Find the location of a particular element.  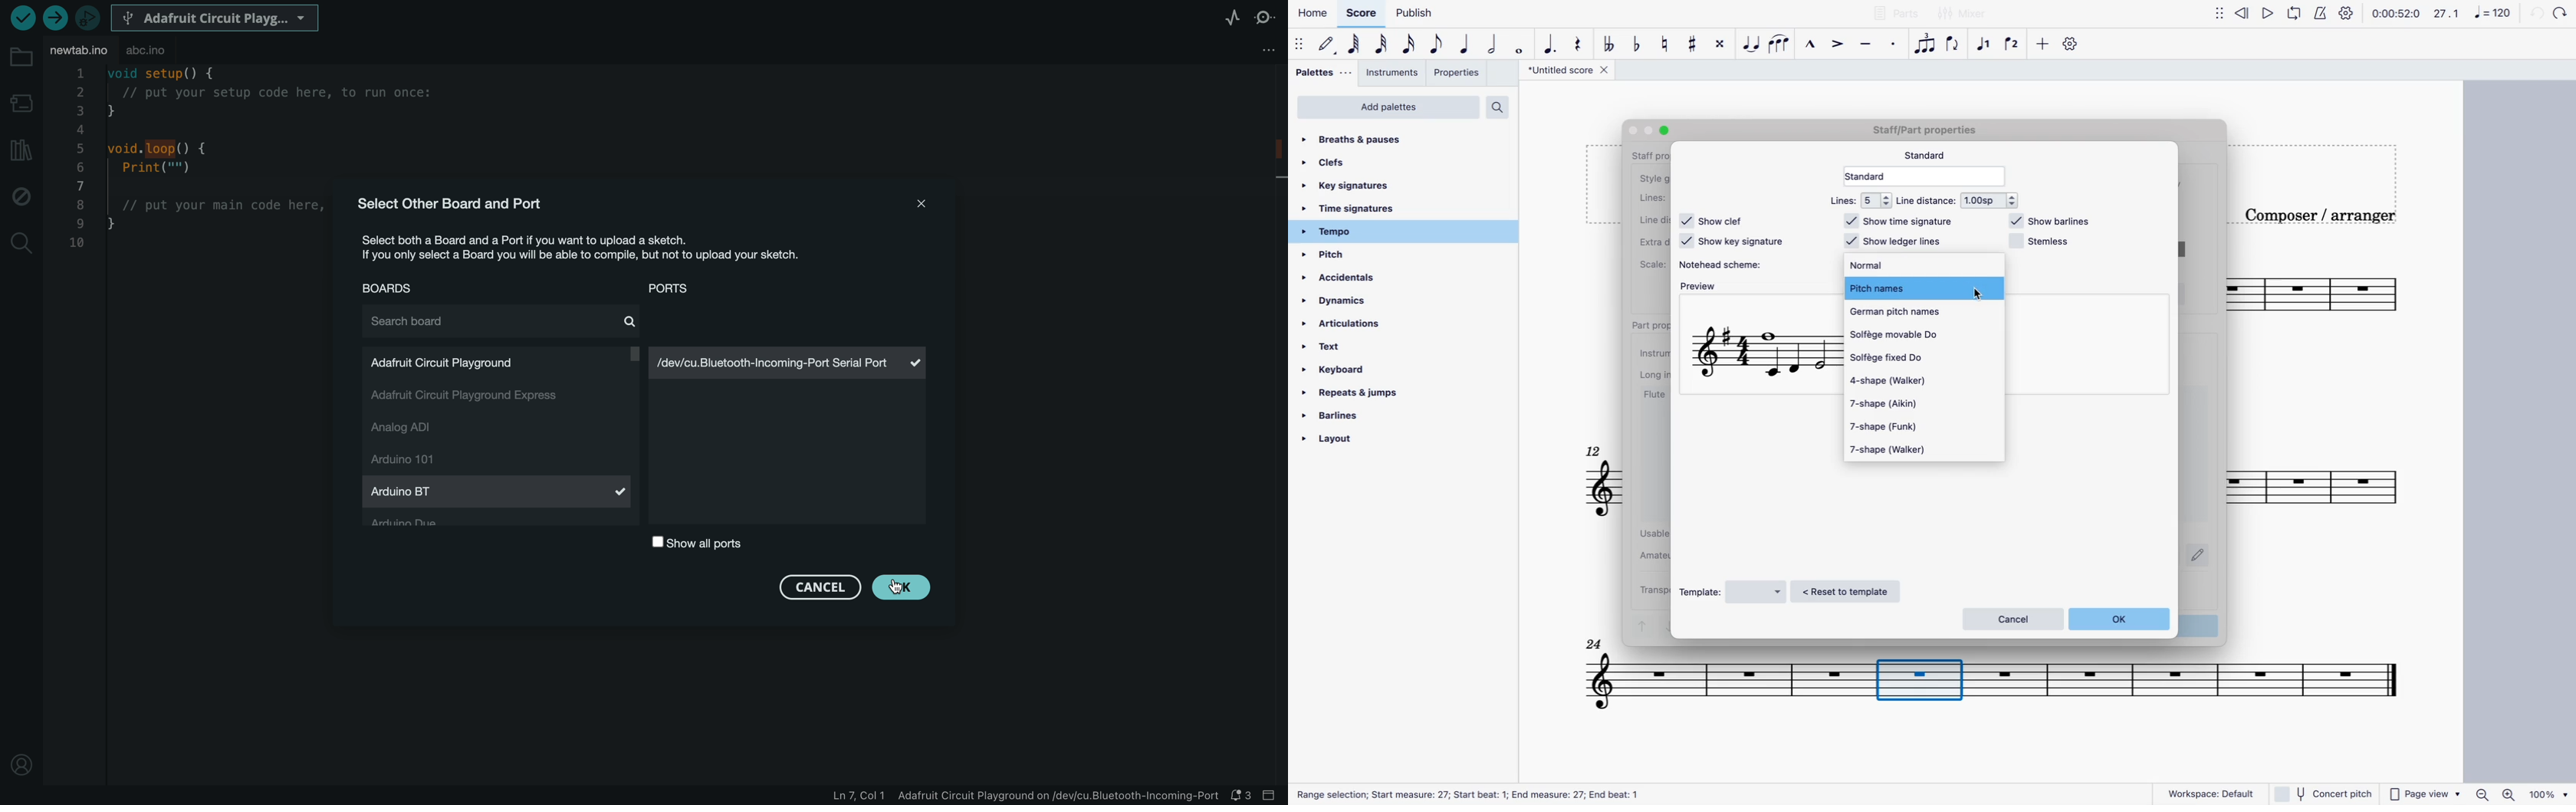

line distance is located at coordinates (1960, 200).